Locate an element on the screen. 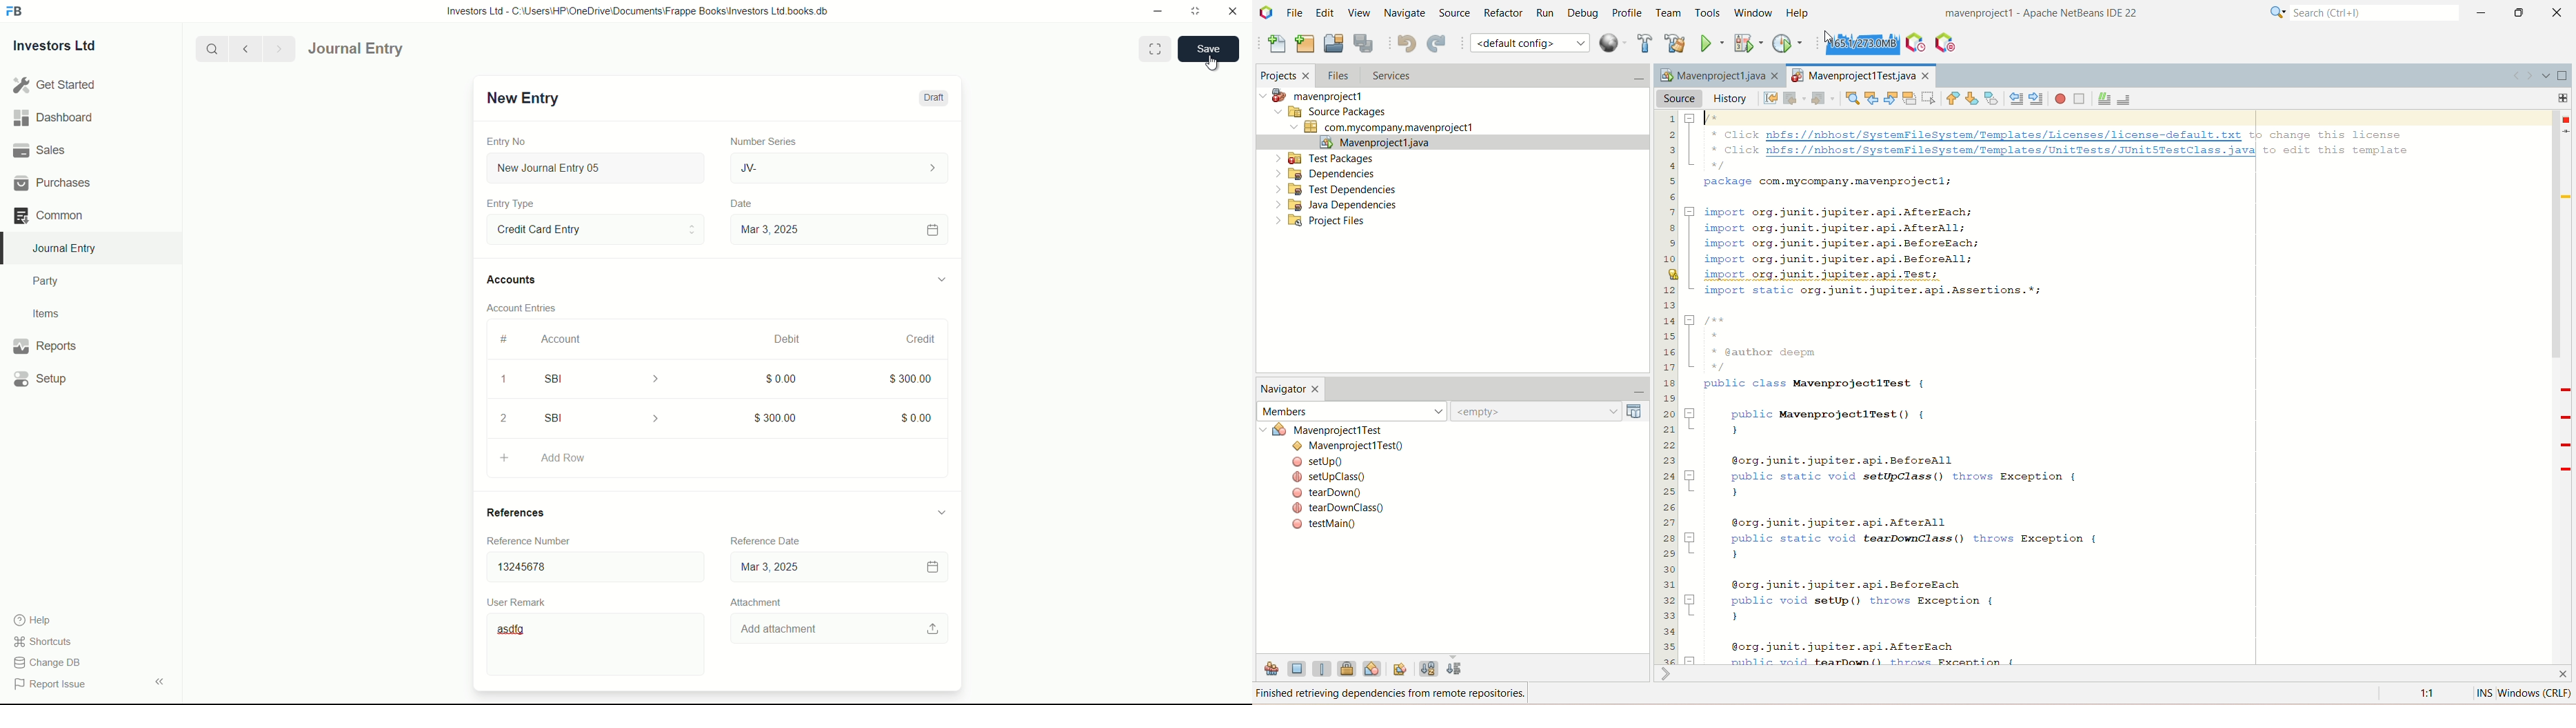 This screenshot has height=728, width=2576. minimize is located at coordinates (1155, 10).